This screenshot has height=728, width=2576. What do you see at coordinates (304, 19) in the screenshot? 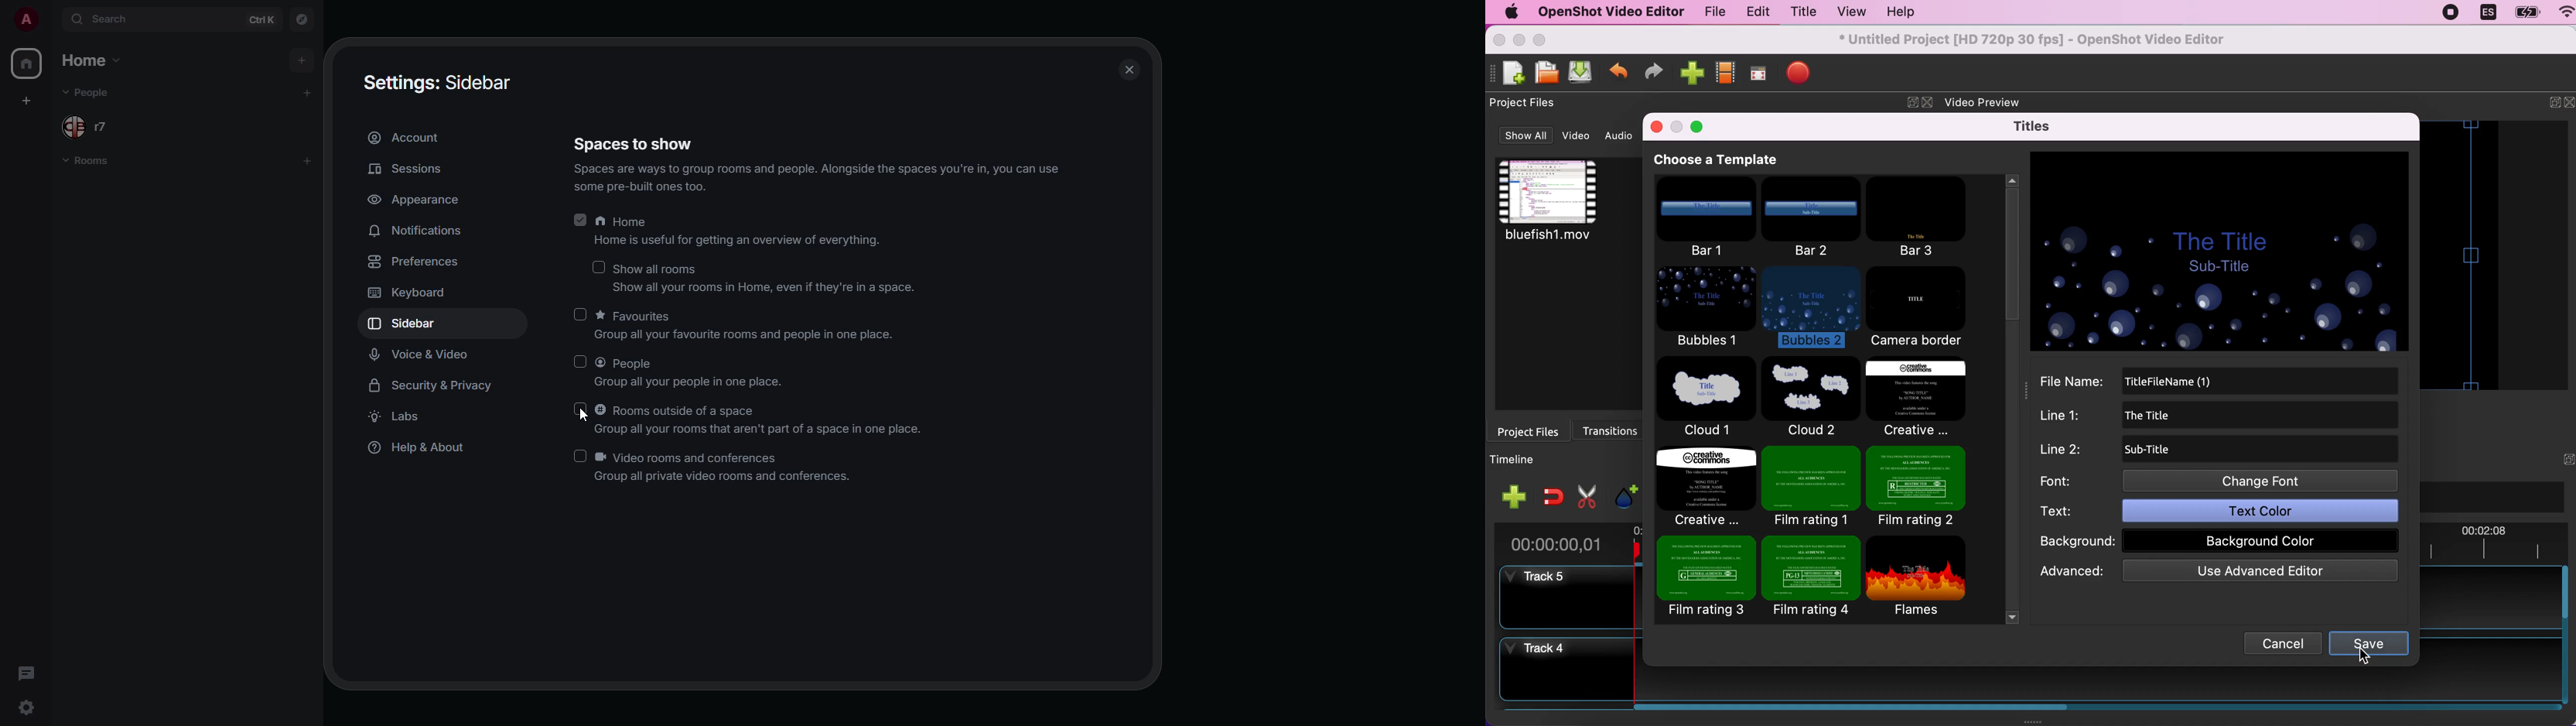
I see `navigator` at bounding box center [304, 19].